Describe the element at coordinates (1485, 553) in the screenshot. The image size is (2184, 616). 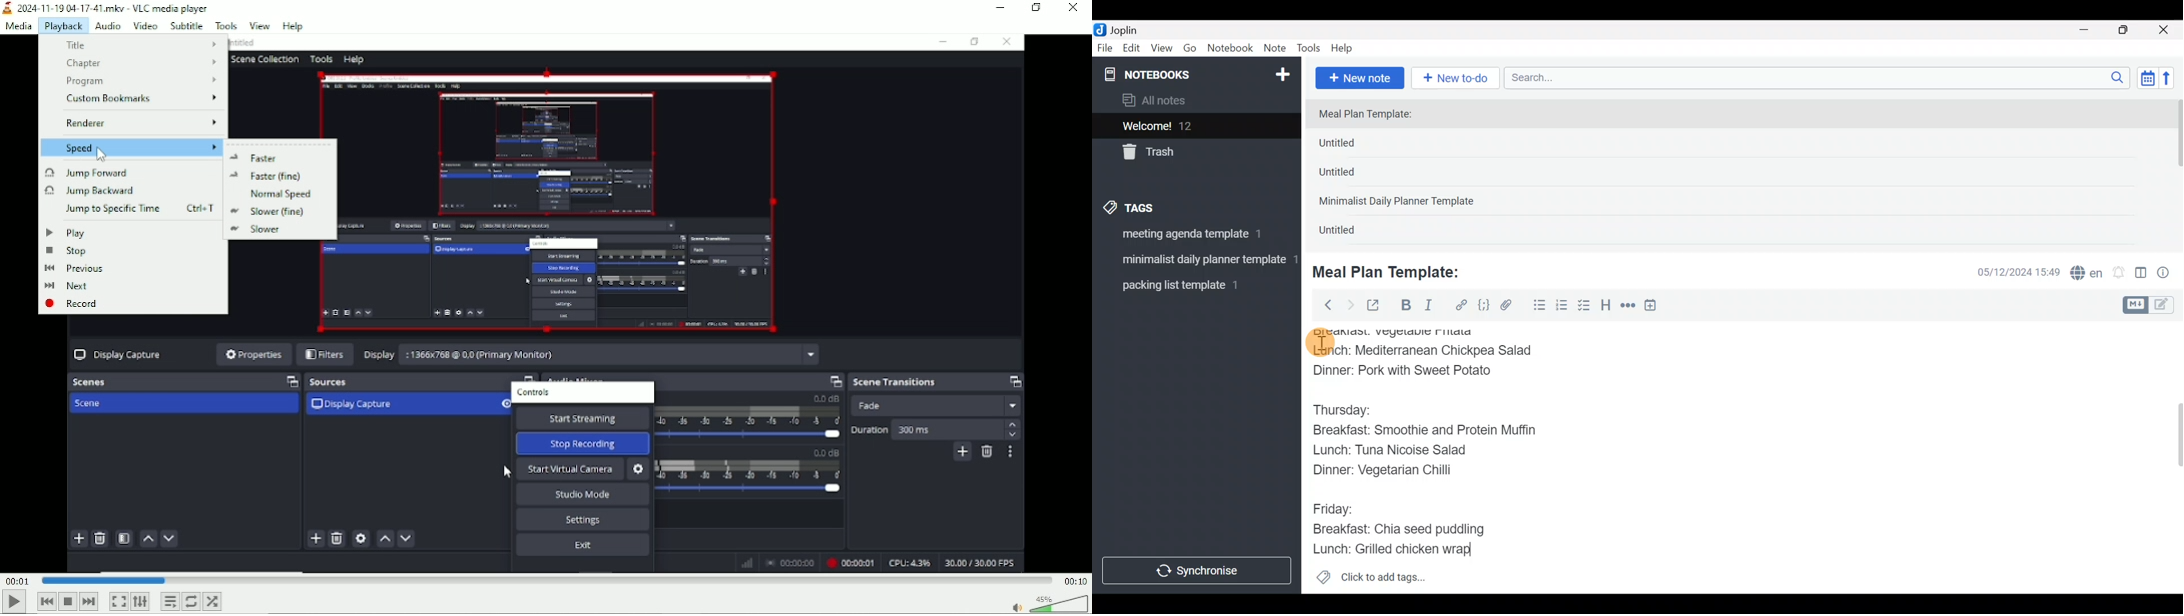
I see `text Cursor` at that location.